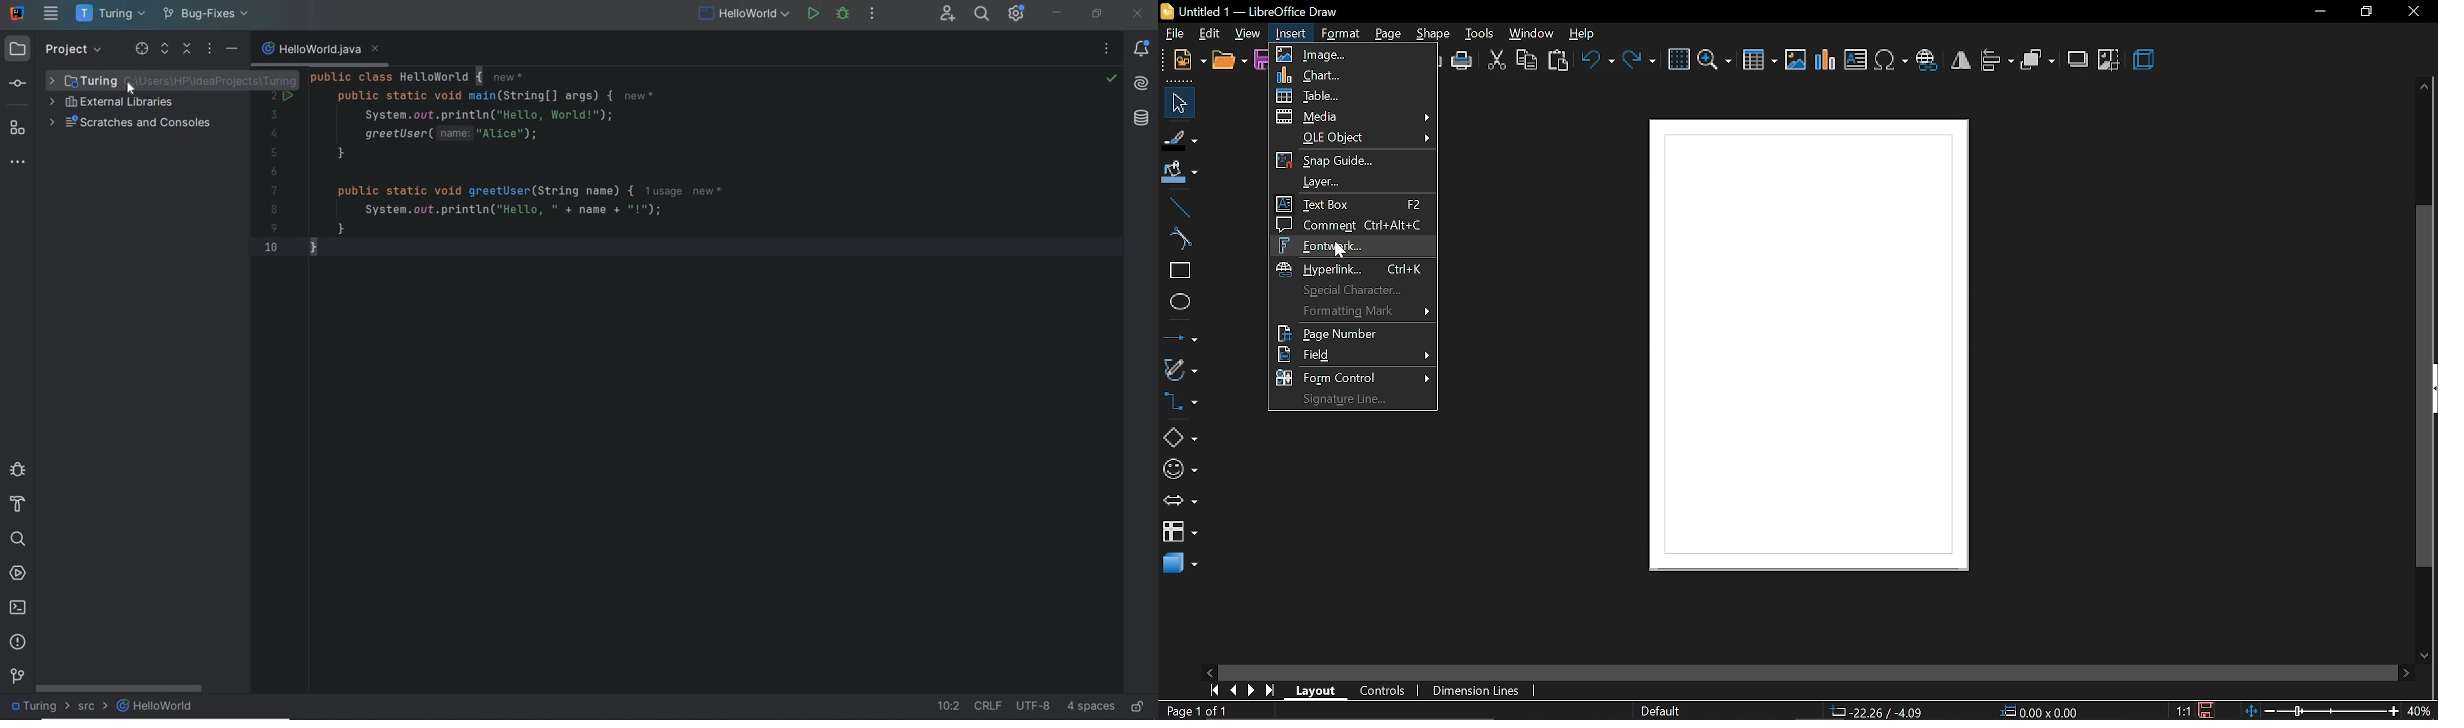  Describe the element at coordinates (1262, 12) in the screenshot. I see `untitled 1 — LibreOffice Draw` at that location.